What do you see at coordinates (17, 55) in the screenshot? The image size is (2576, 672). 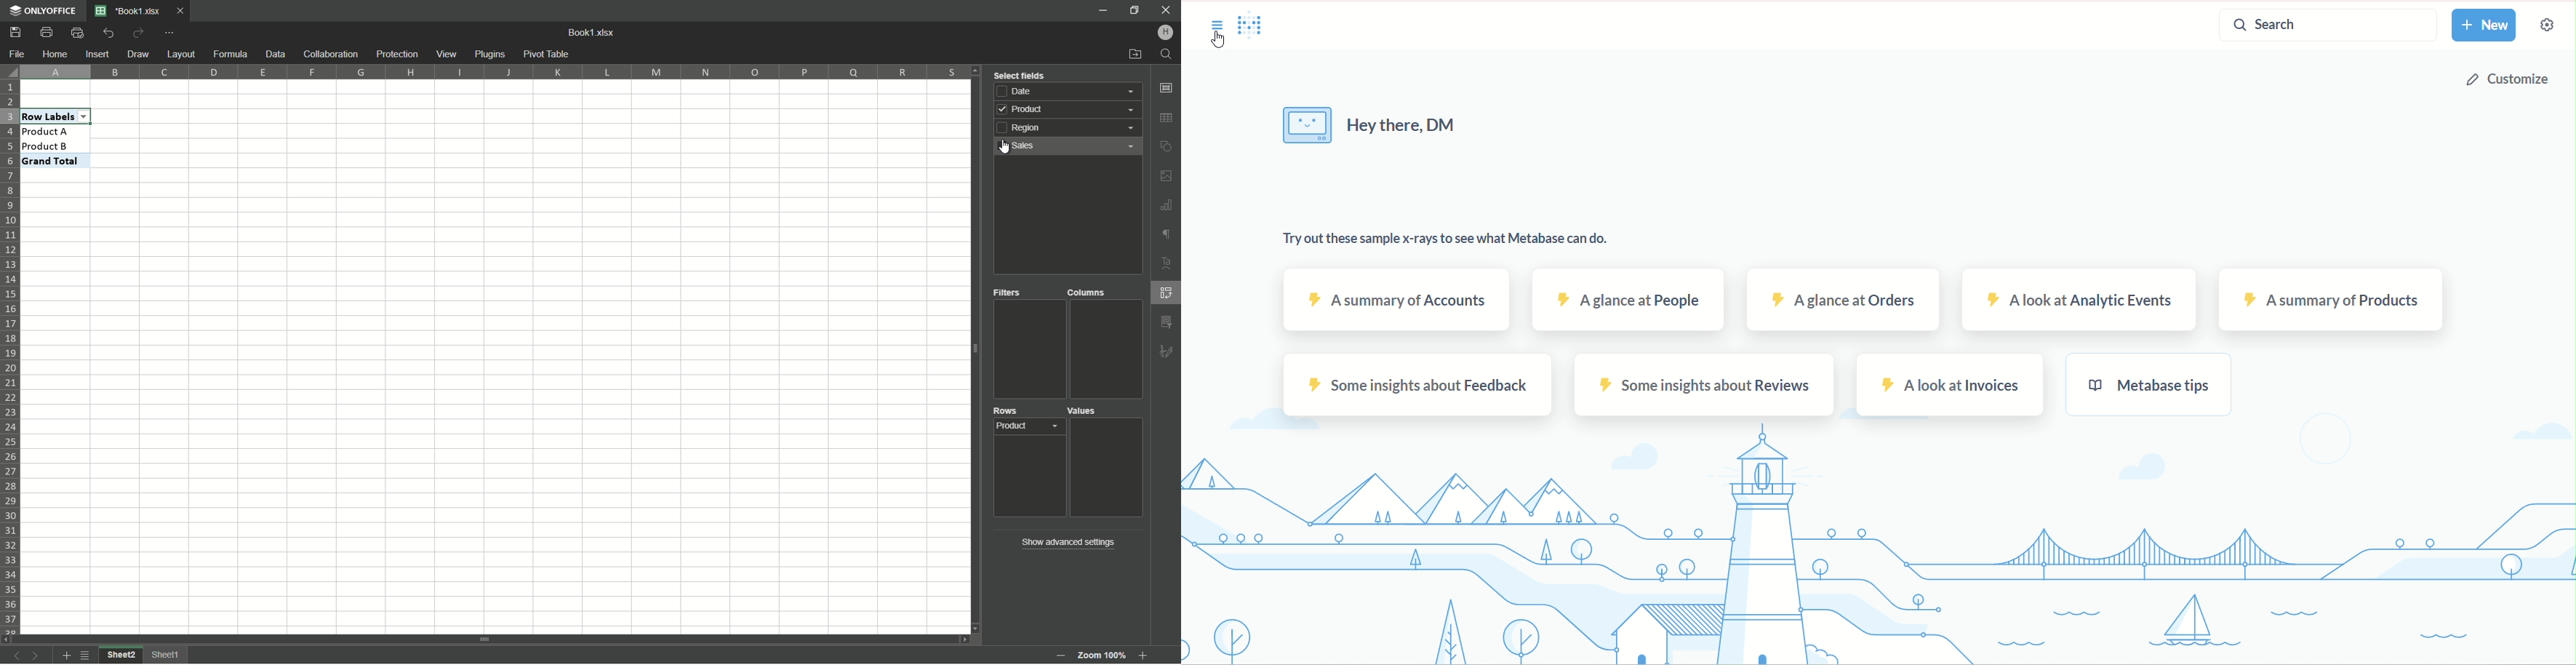 I see `File` at bounding box center [17, 55].